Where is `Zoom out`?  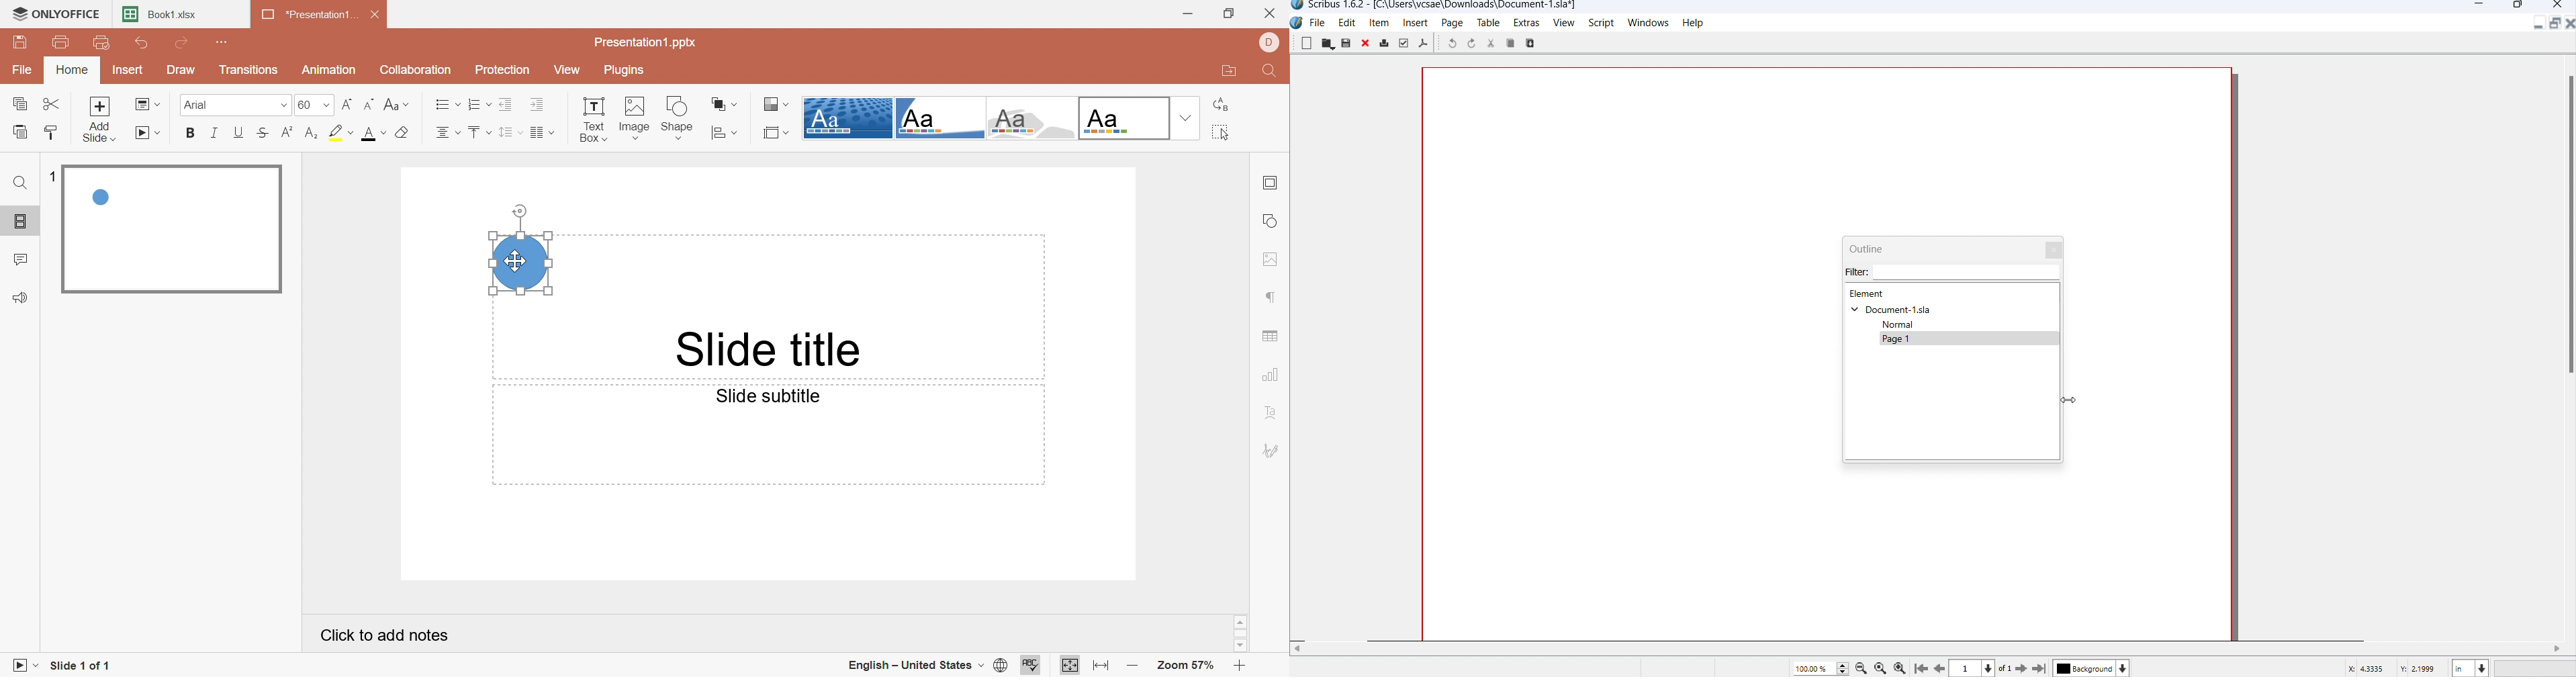 Zoom out is located at coordinates (1134, 668).